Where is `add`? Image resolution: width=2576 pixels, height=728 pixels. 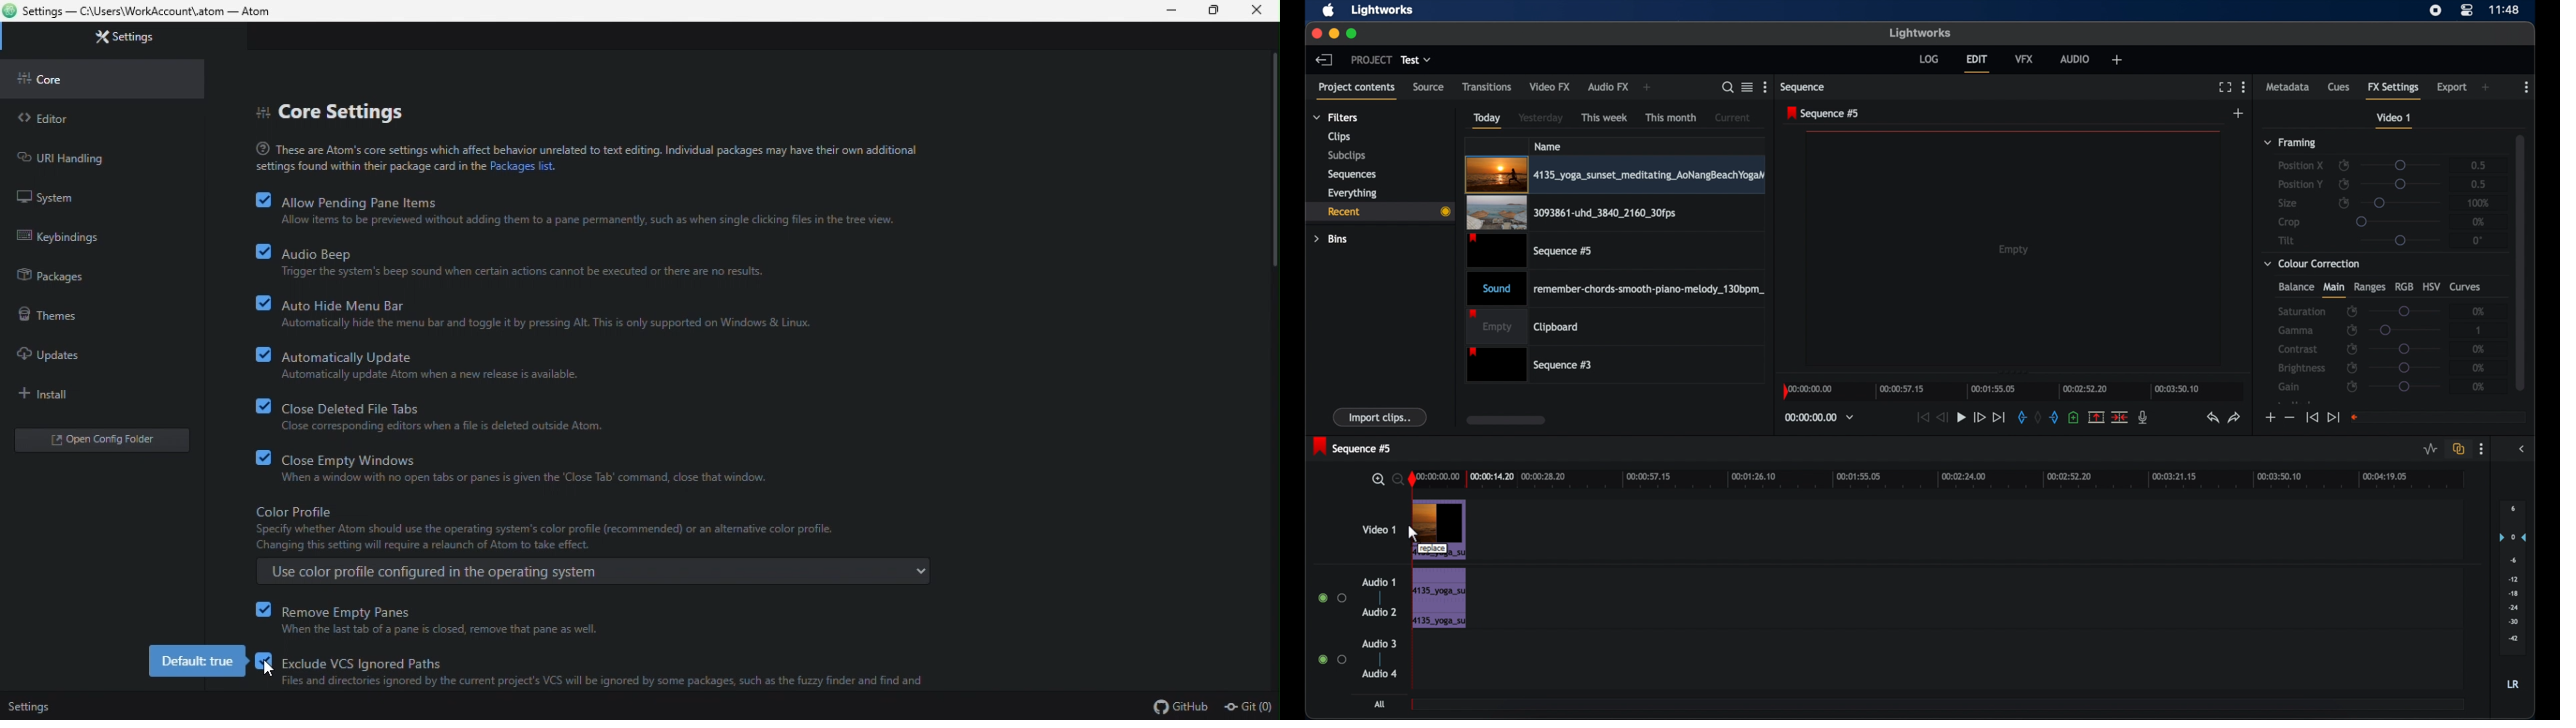
add is located at coordinates (2239, 113).